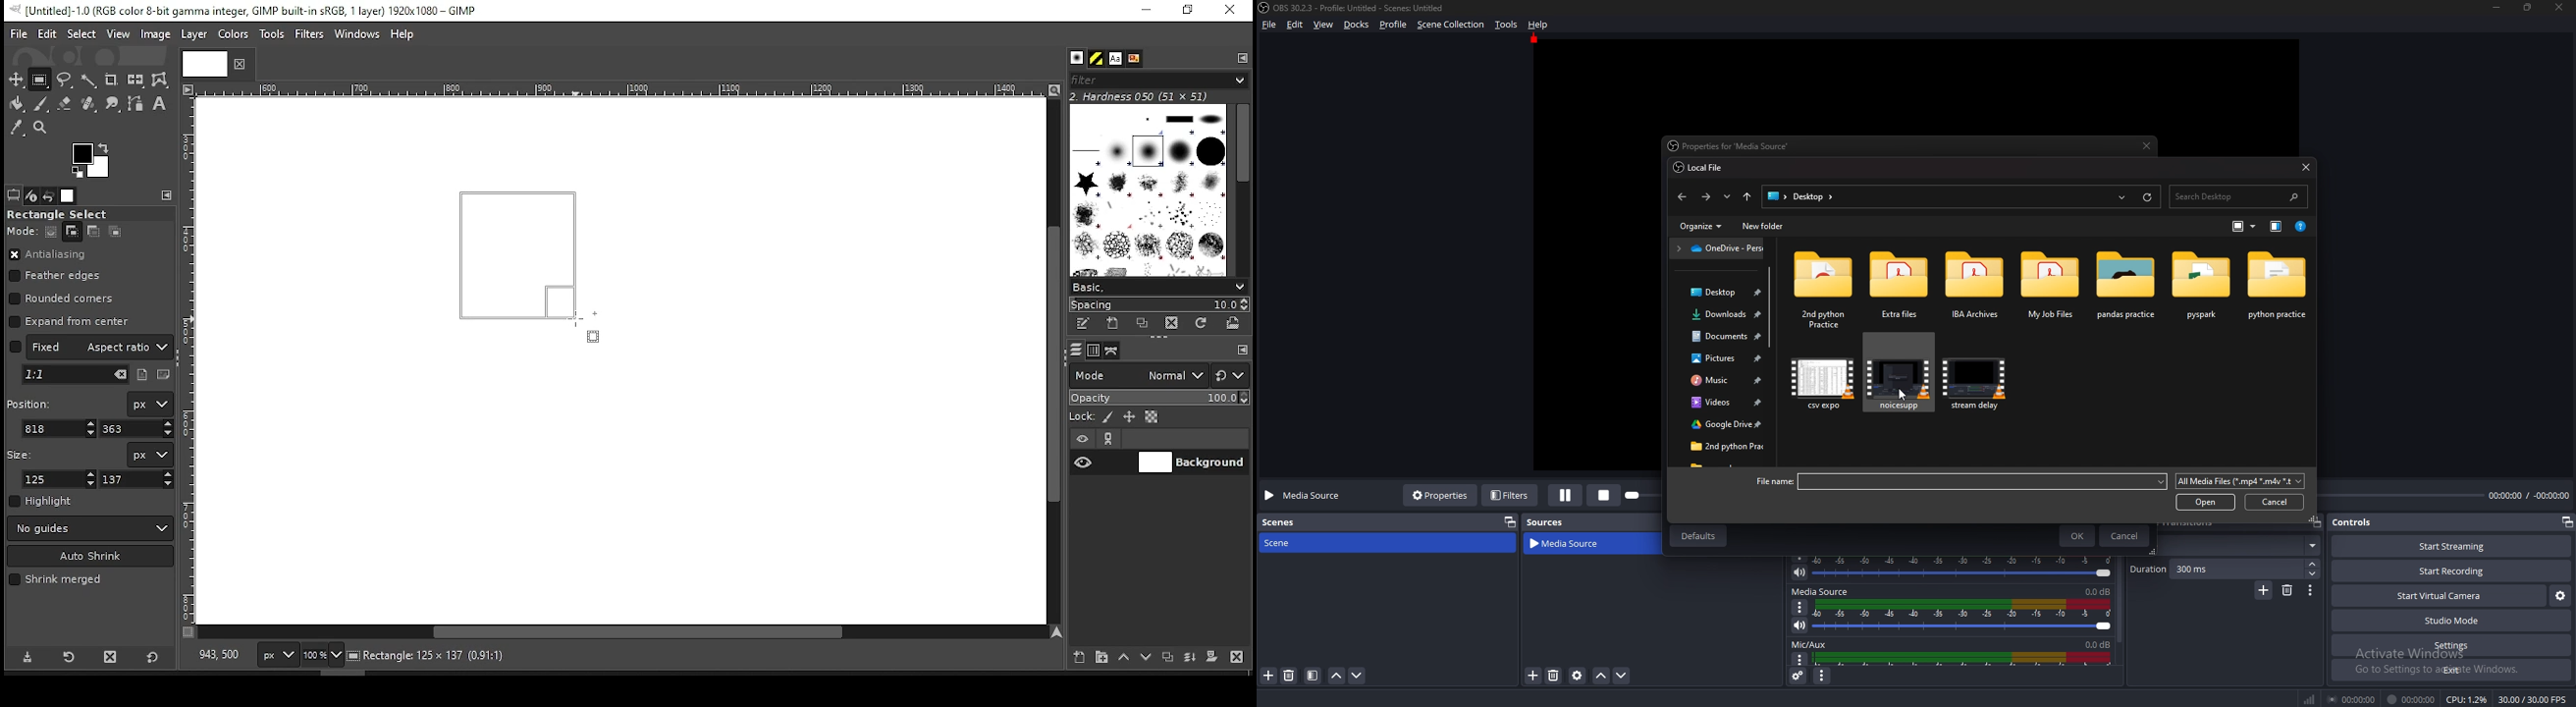  Describe the element at coordinates (1296, 25) in the screenshot. I see `Edit` at that location.